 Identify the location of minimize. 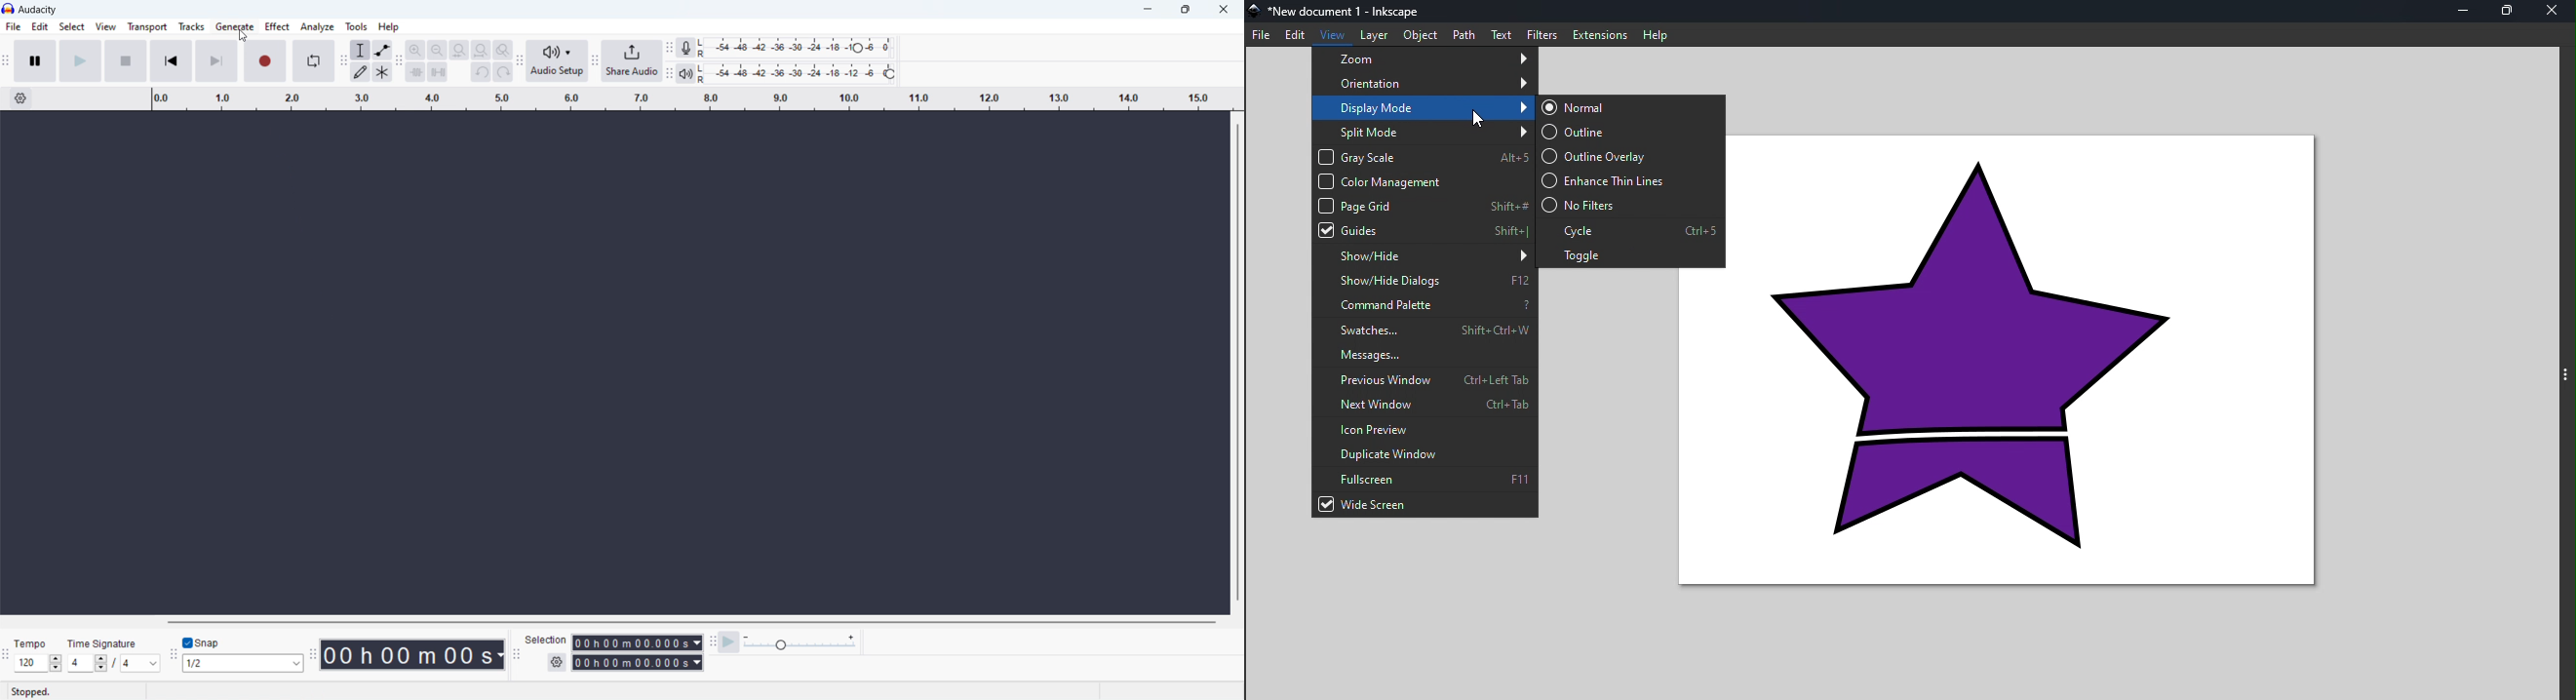
(1145, 10).